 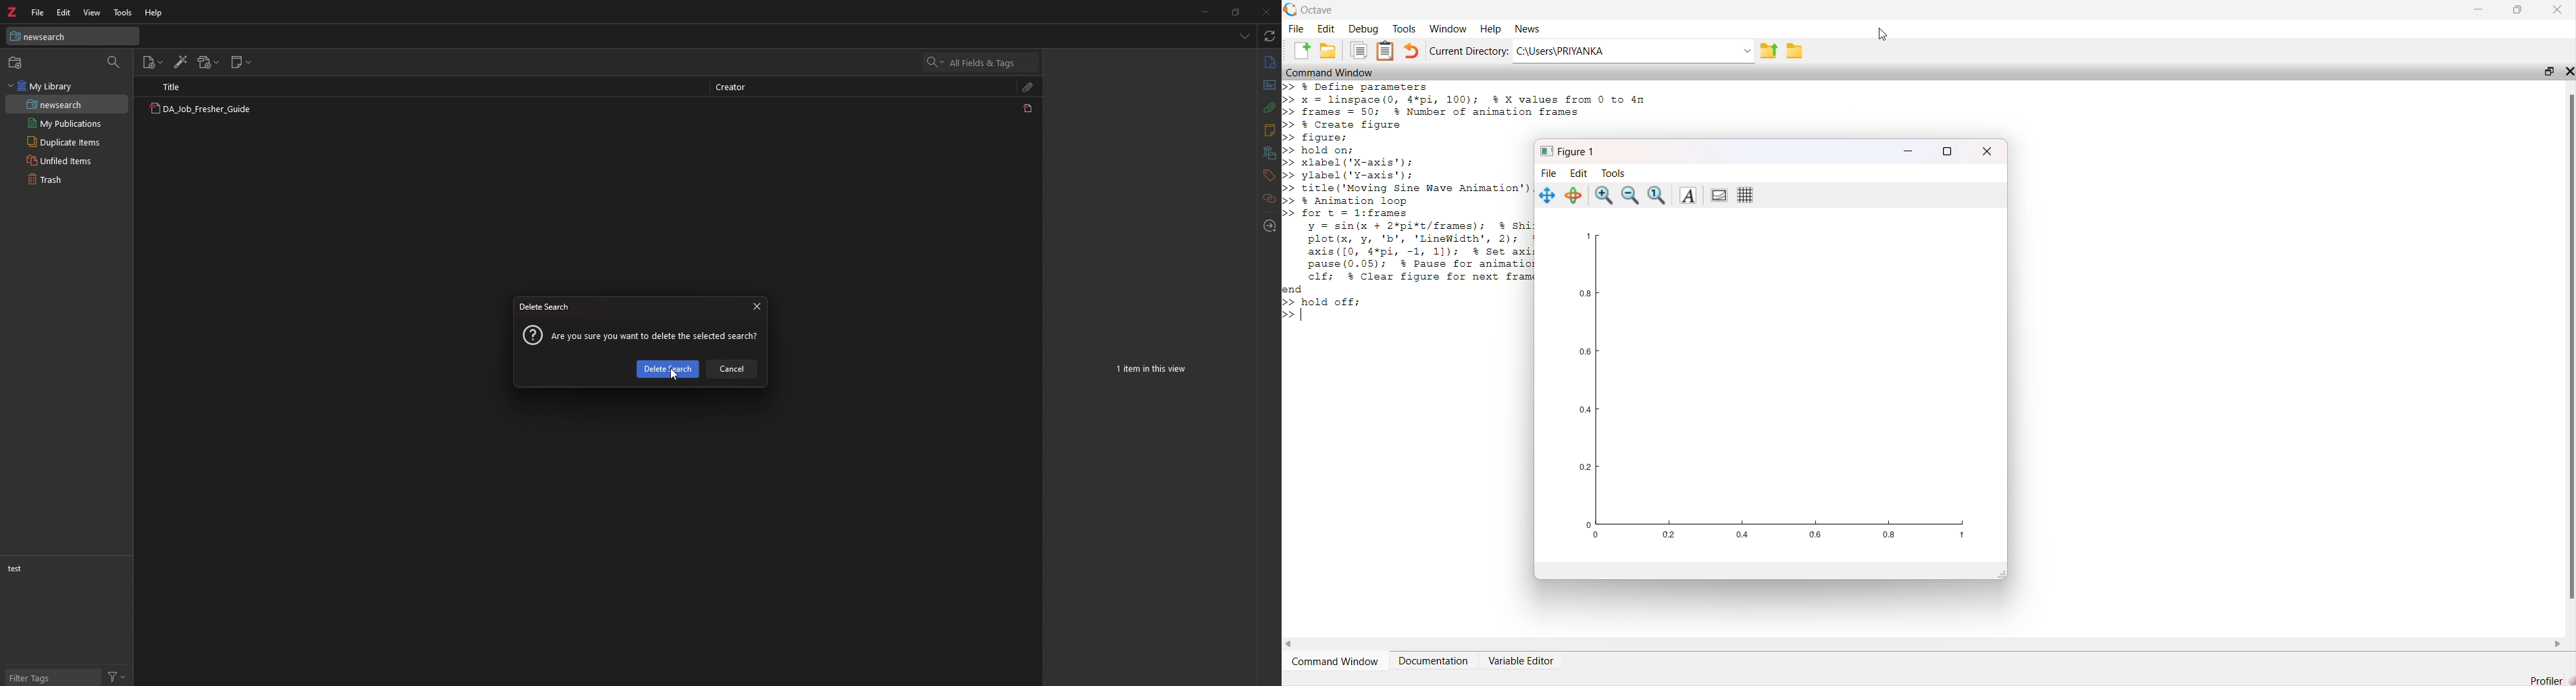 What do you see at coordinates (74, 35) in the screenshot?
I see `My Library` at bounding box center [74, 35].